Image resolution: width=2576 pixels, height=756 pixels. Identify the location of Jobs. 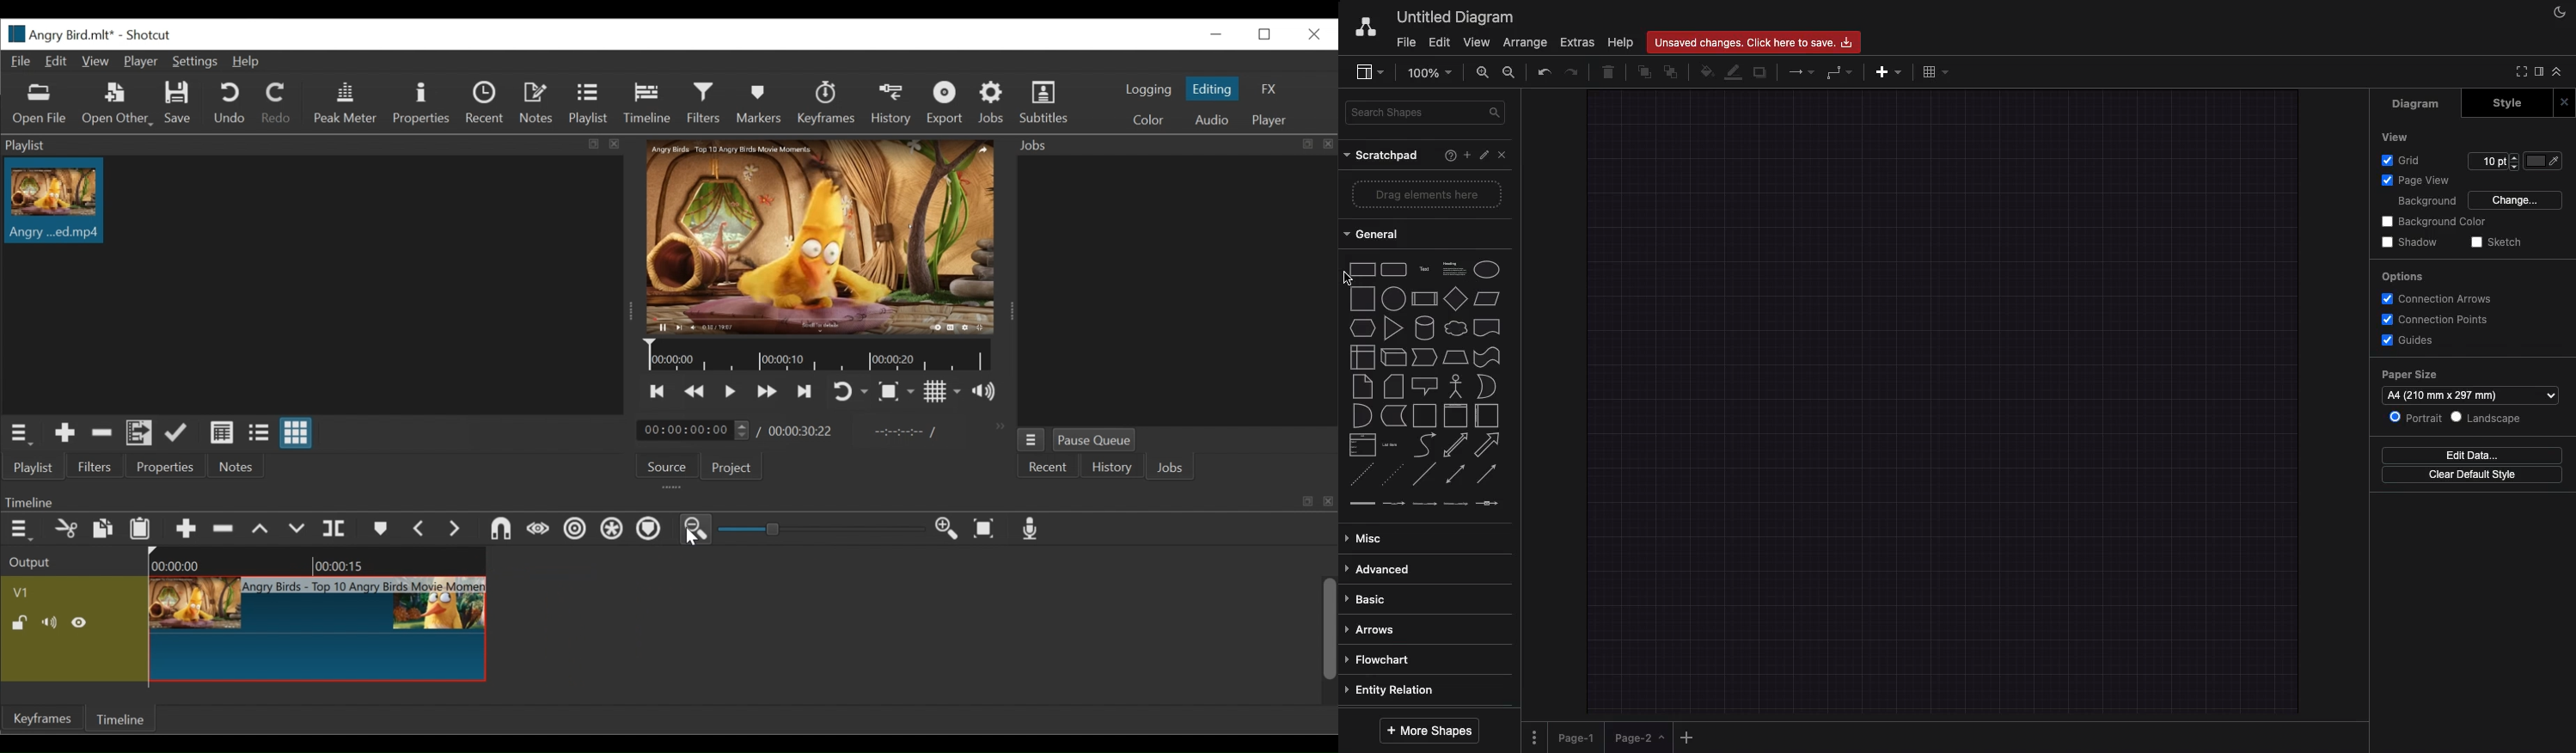
(1171, 469).